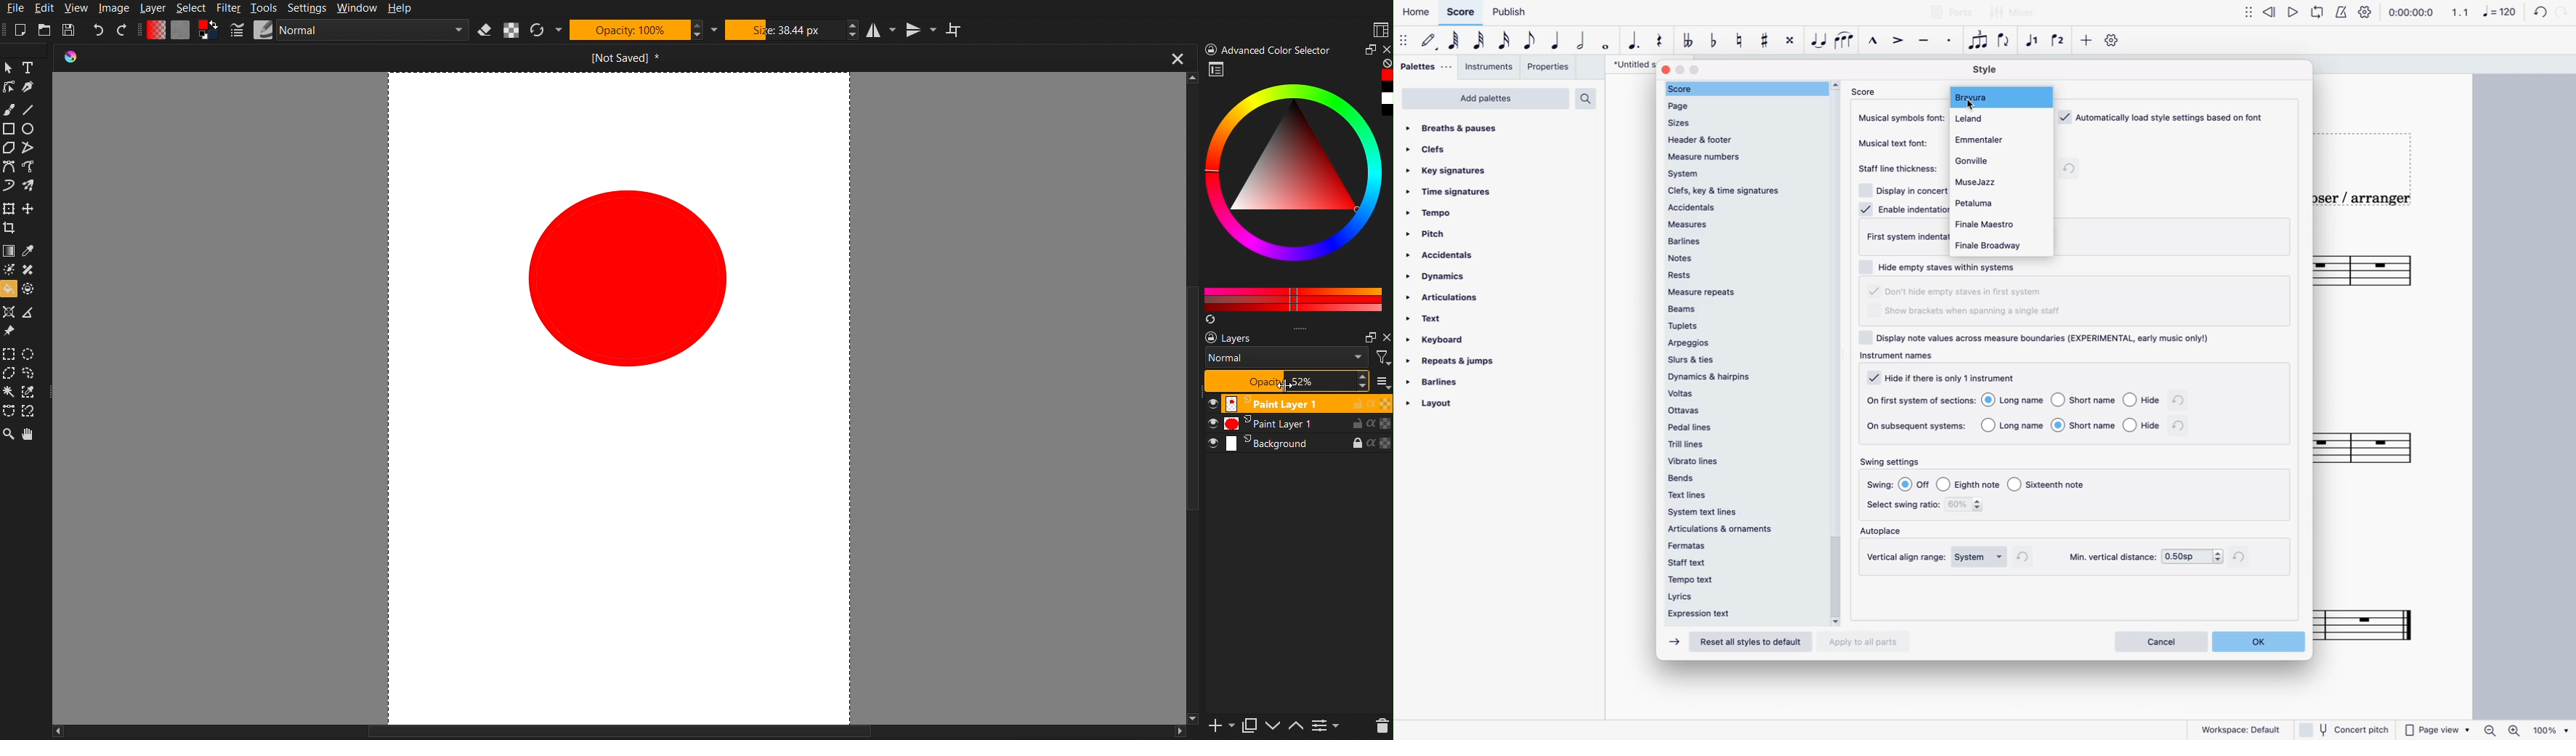 Image resolution: width=2576 pixels, height=756 pixels. Describe the element at coordinates (1691, 39) in the screenshot. I see `tune` at that location.